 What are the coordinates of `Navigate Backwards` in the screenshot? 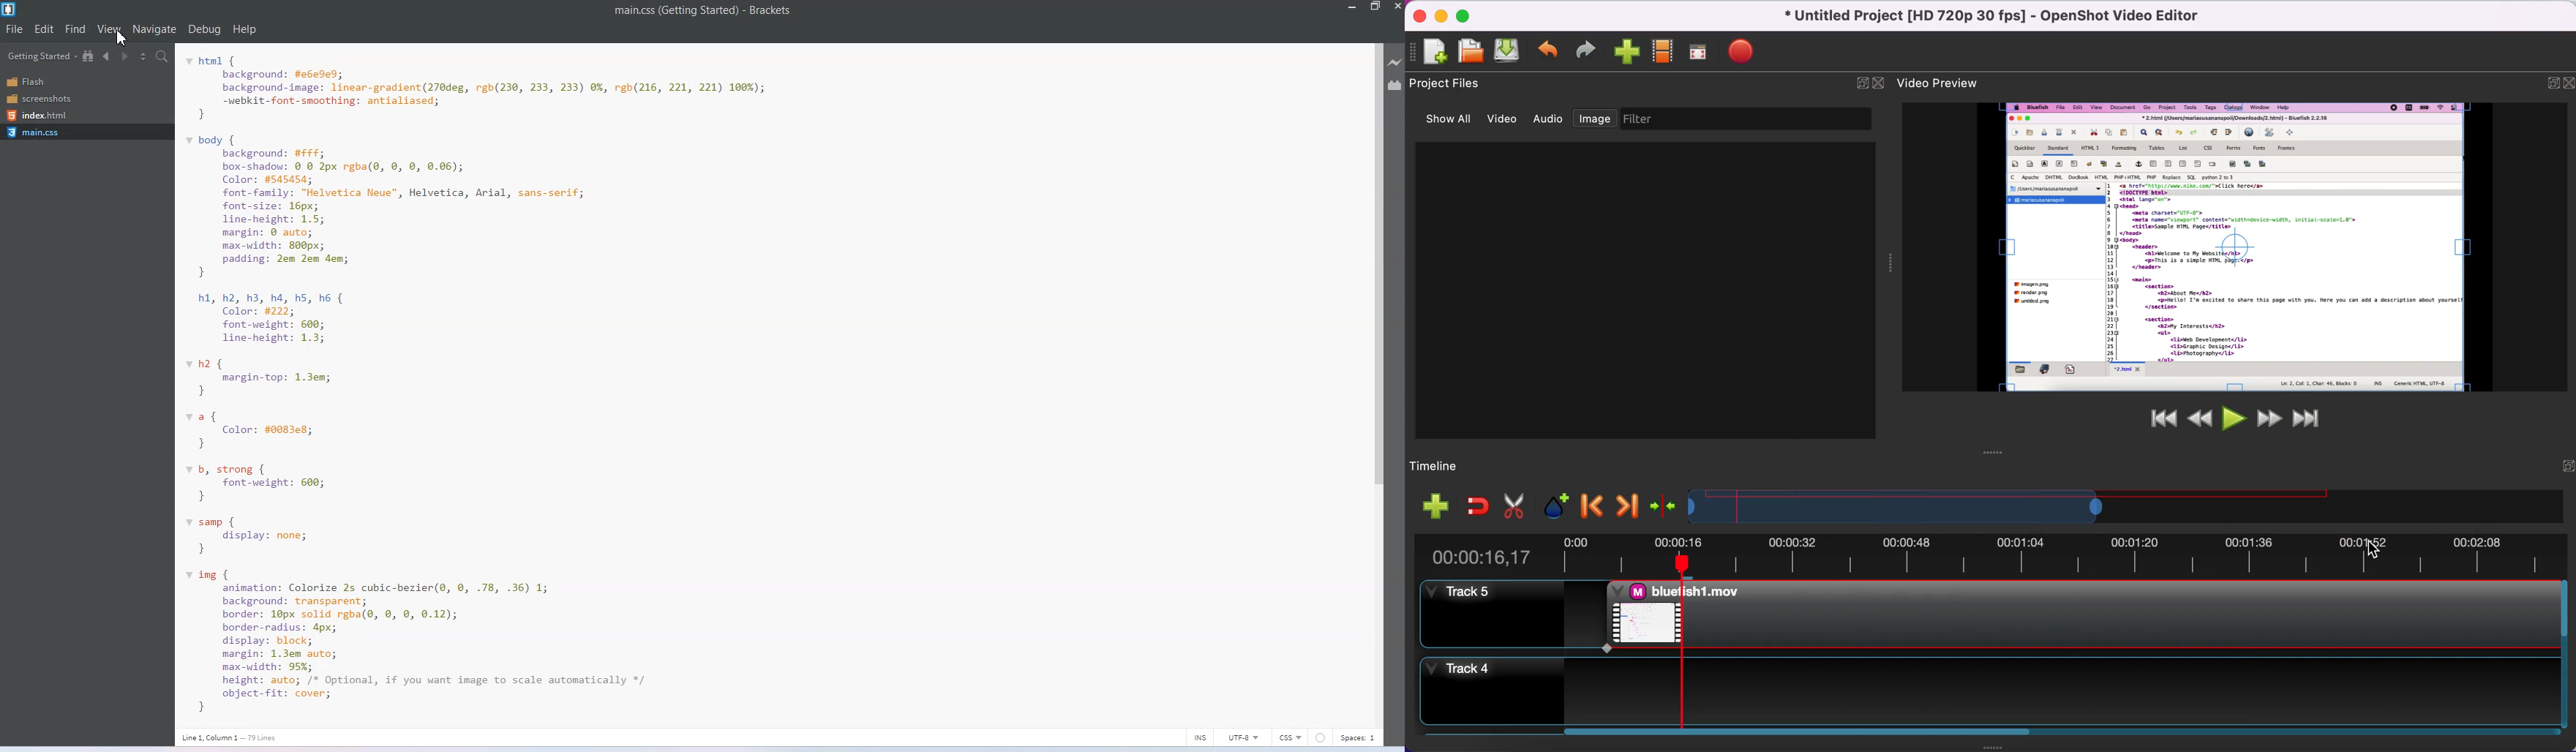 It's located at (108, 57).